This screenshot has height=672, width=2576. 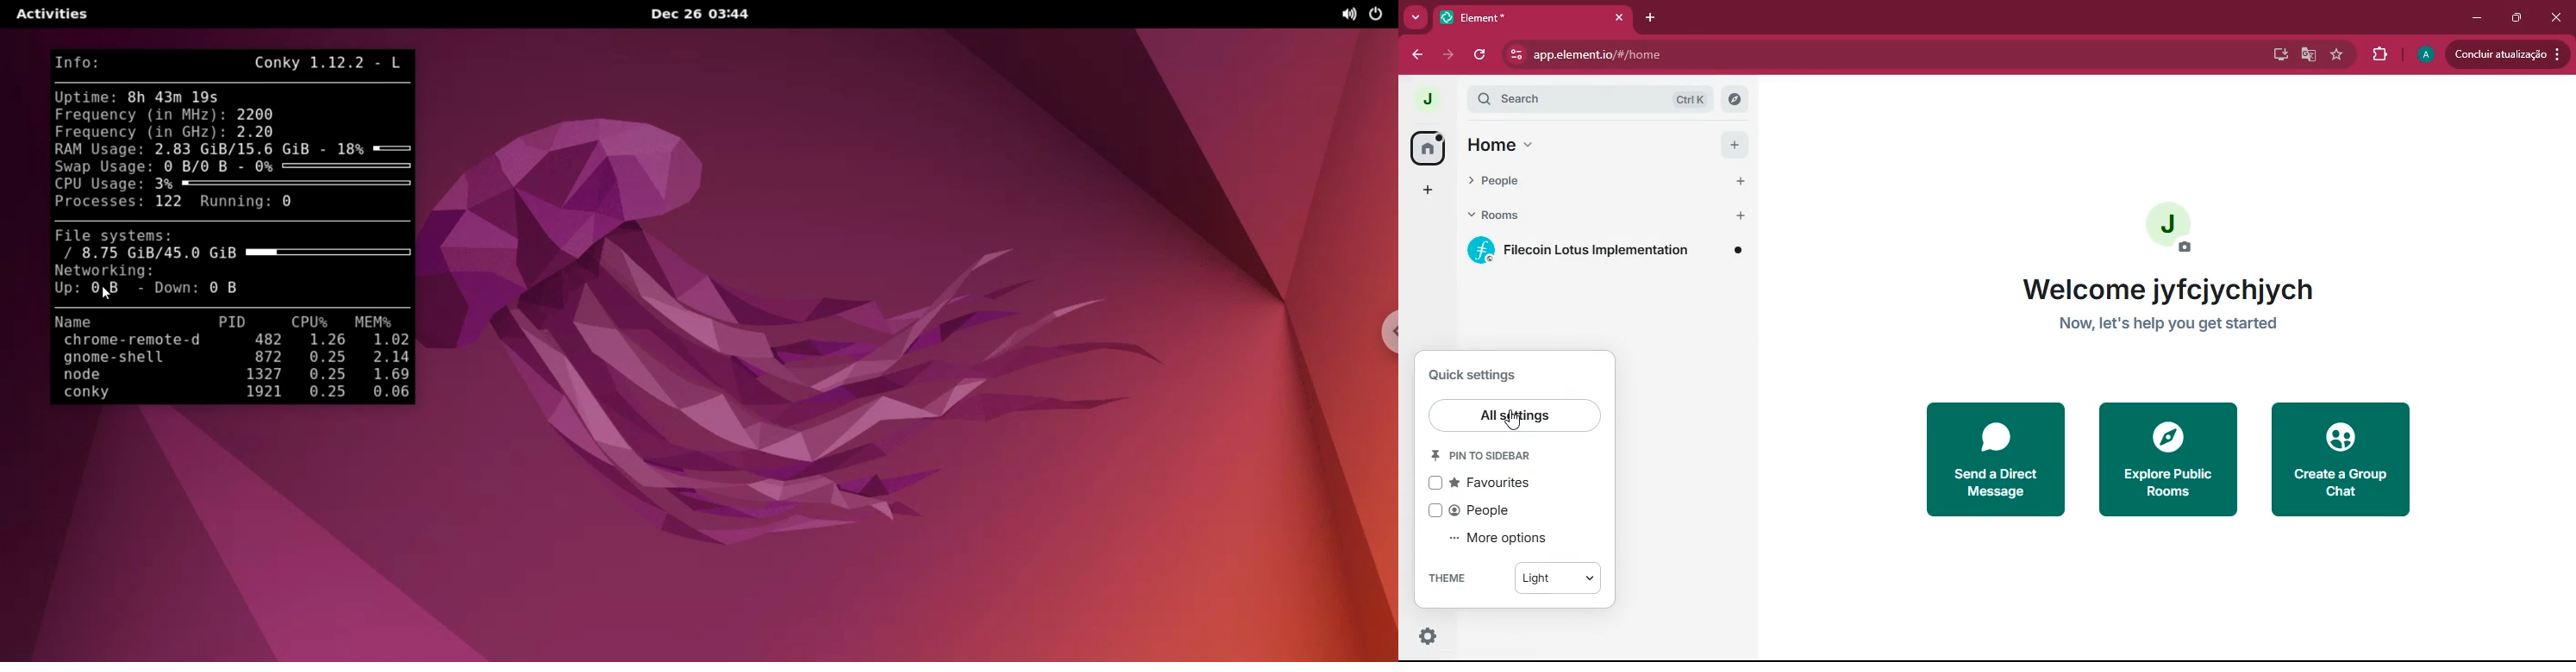 What do you see at coordinates (1654, 18) in the screenshot?
I see `add tab` at bounding box center [1654, 18].